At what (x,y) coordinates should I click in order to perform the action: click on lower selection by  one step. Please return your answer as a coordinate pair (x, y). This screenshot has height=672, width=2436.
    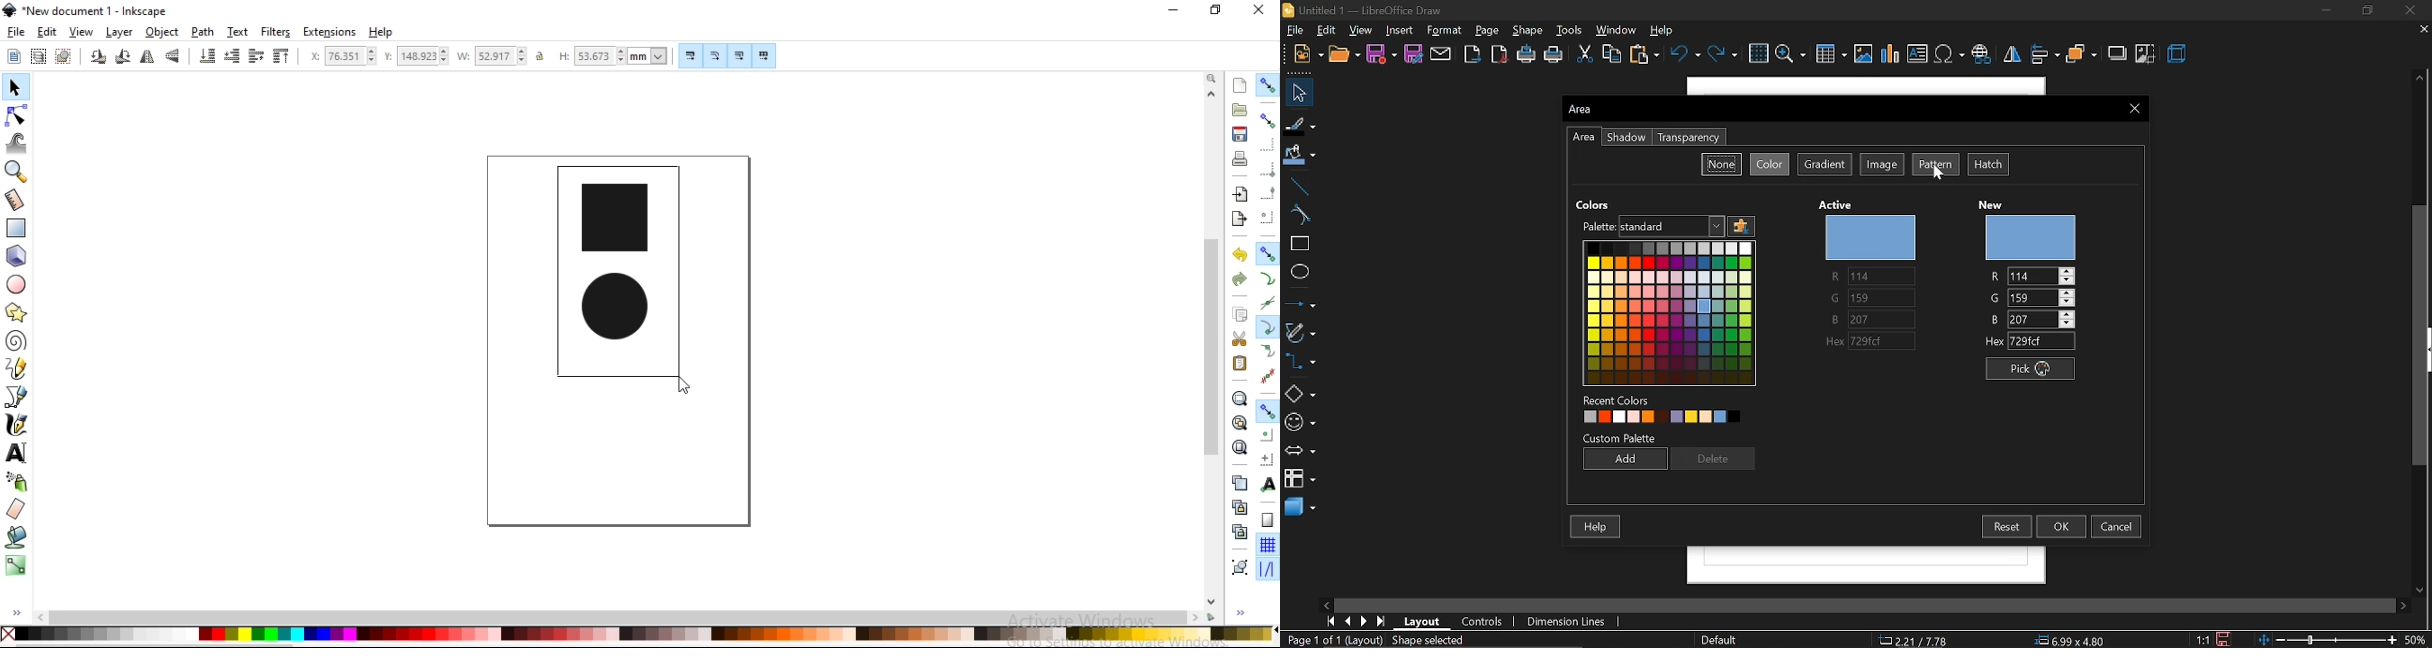
    Looking at the image, I should click on (234, 56).